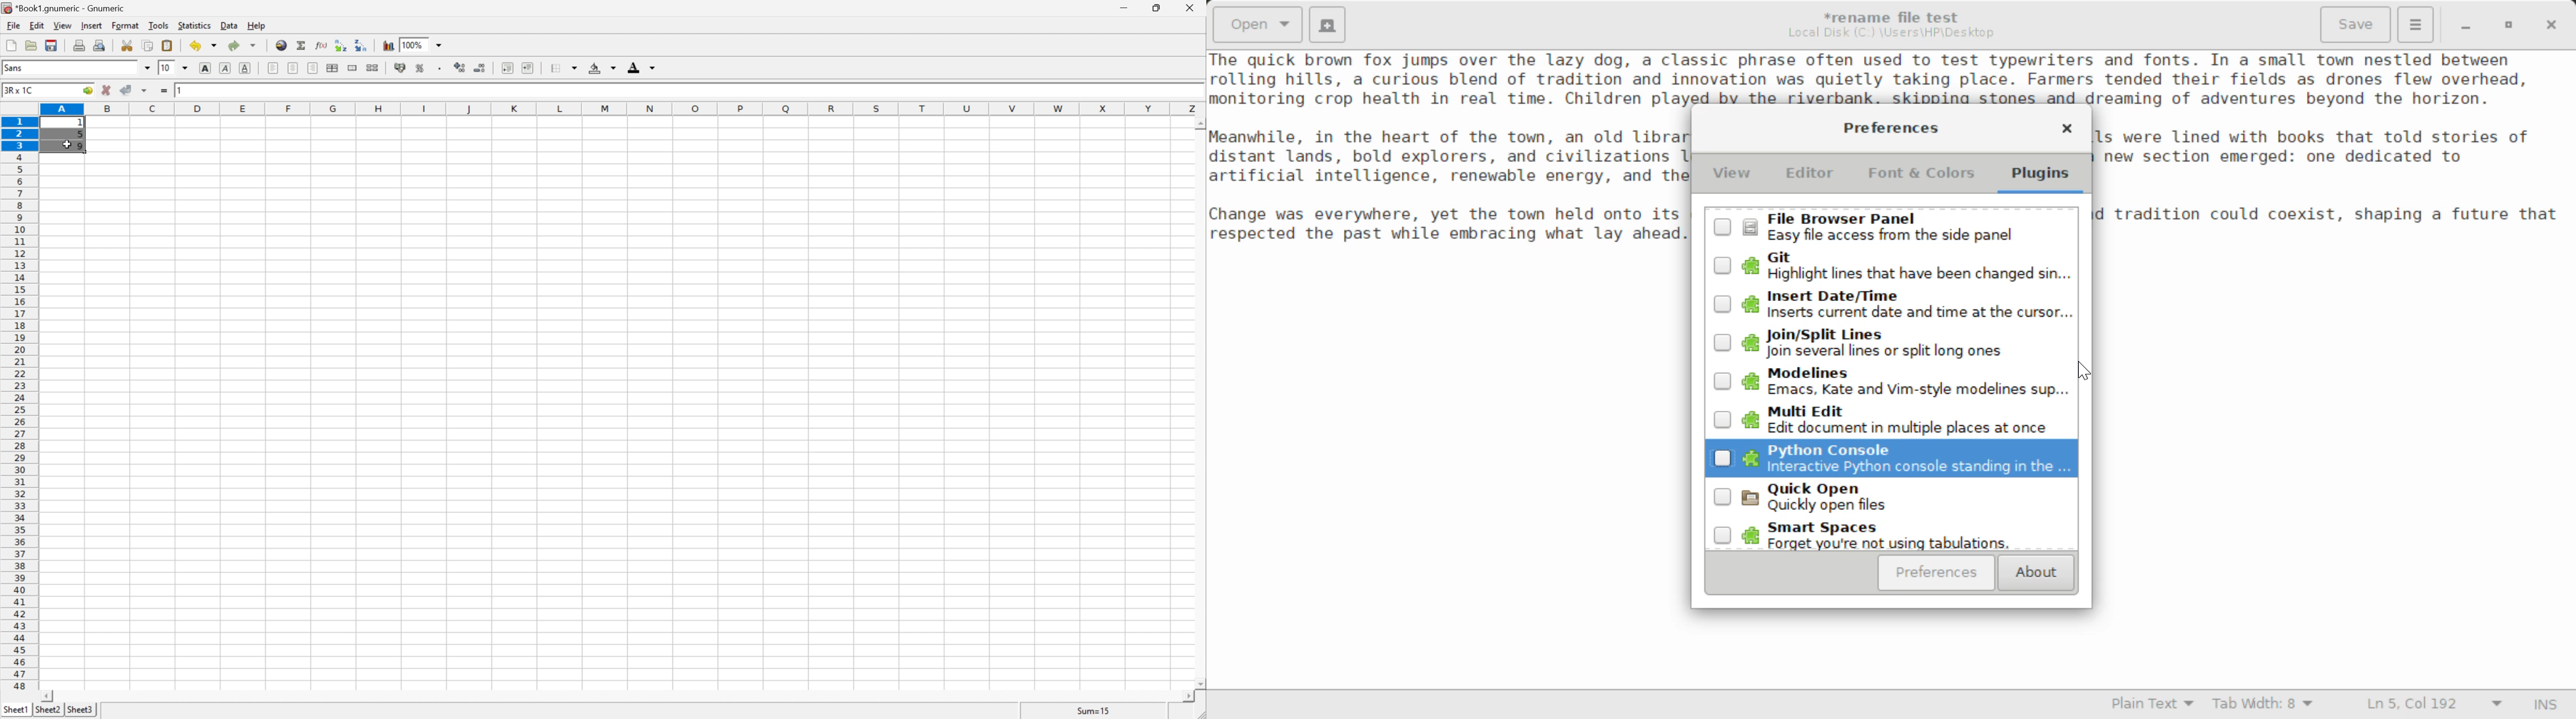  What do you see at coordinates (1890, 128) in the screenshot?
I see `Preferences Setting Window Heading` at bounding box center [1890, 128].